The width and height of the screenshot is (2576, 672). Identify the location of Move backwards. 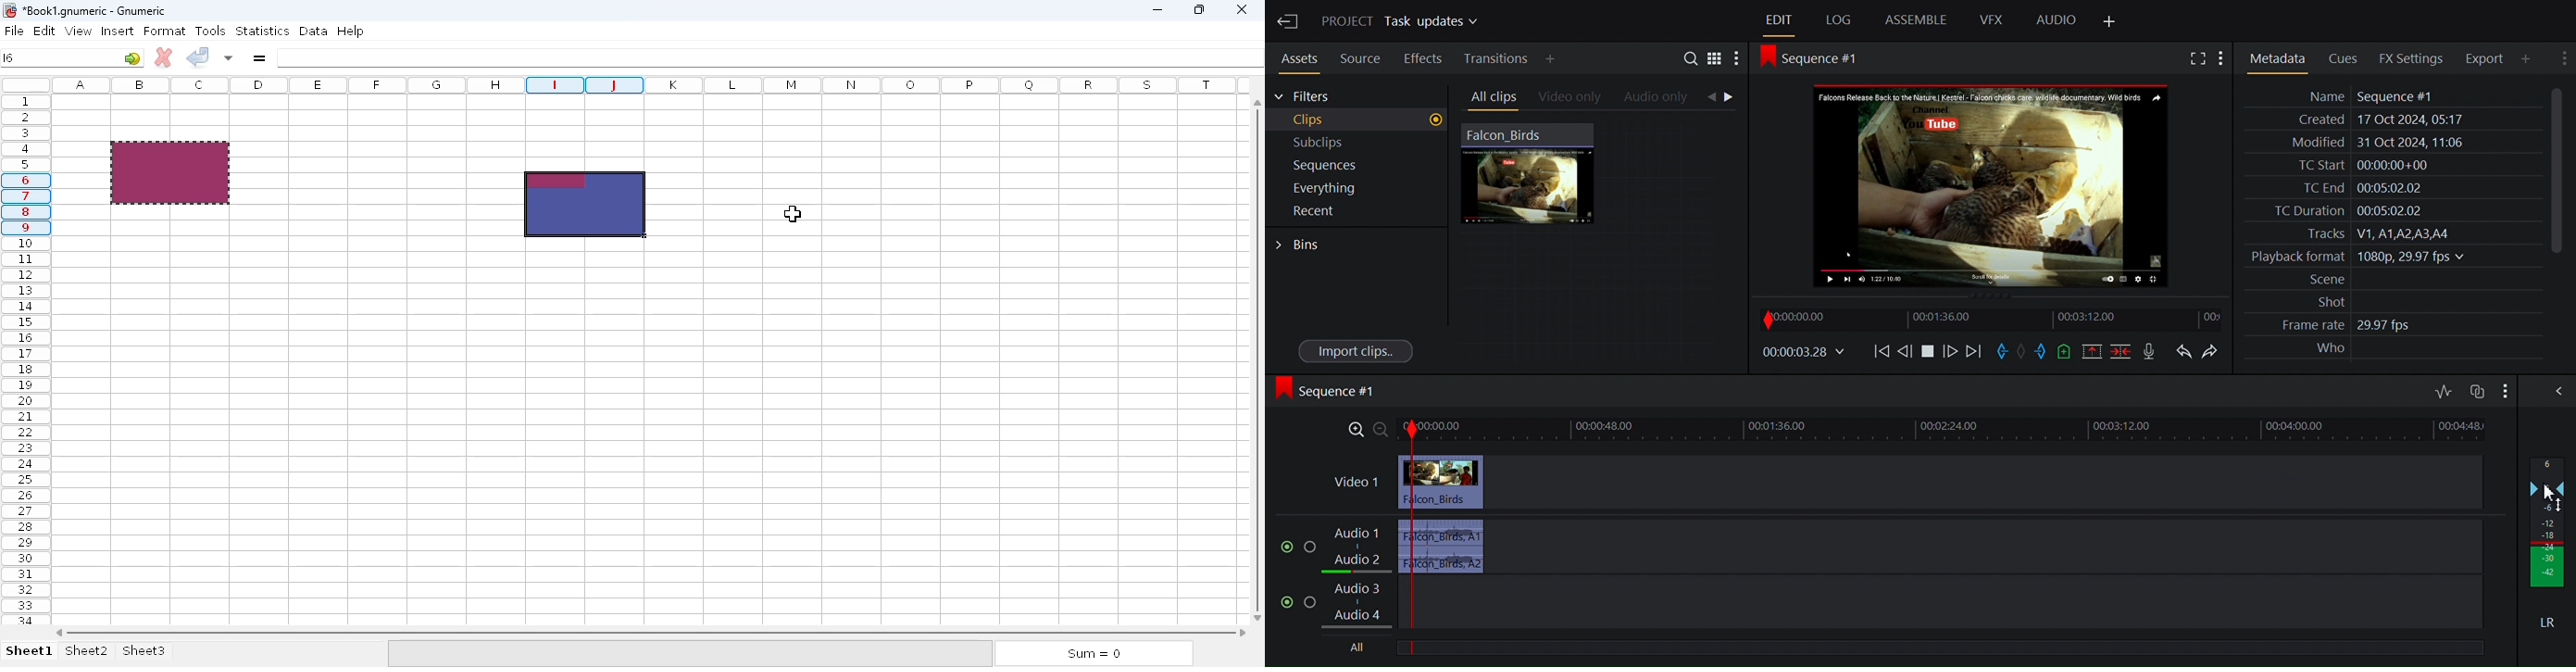
(1879, 353).